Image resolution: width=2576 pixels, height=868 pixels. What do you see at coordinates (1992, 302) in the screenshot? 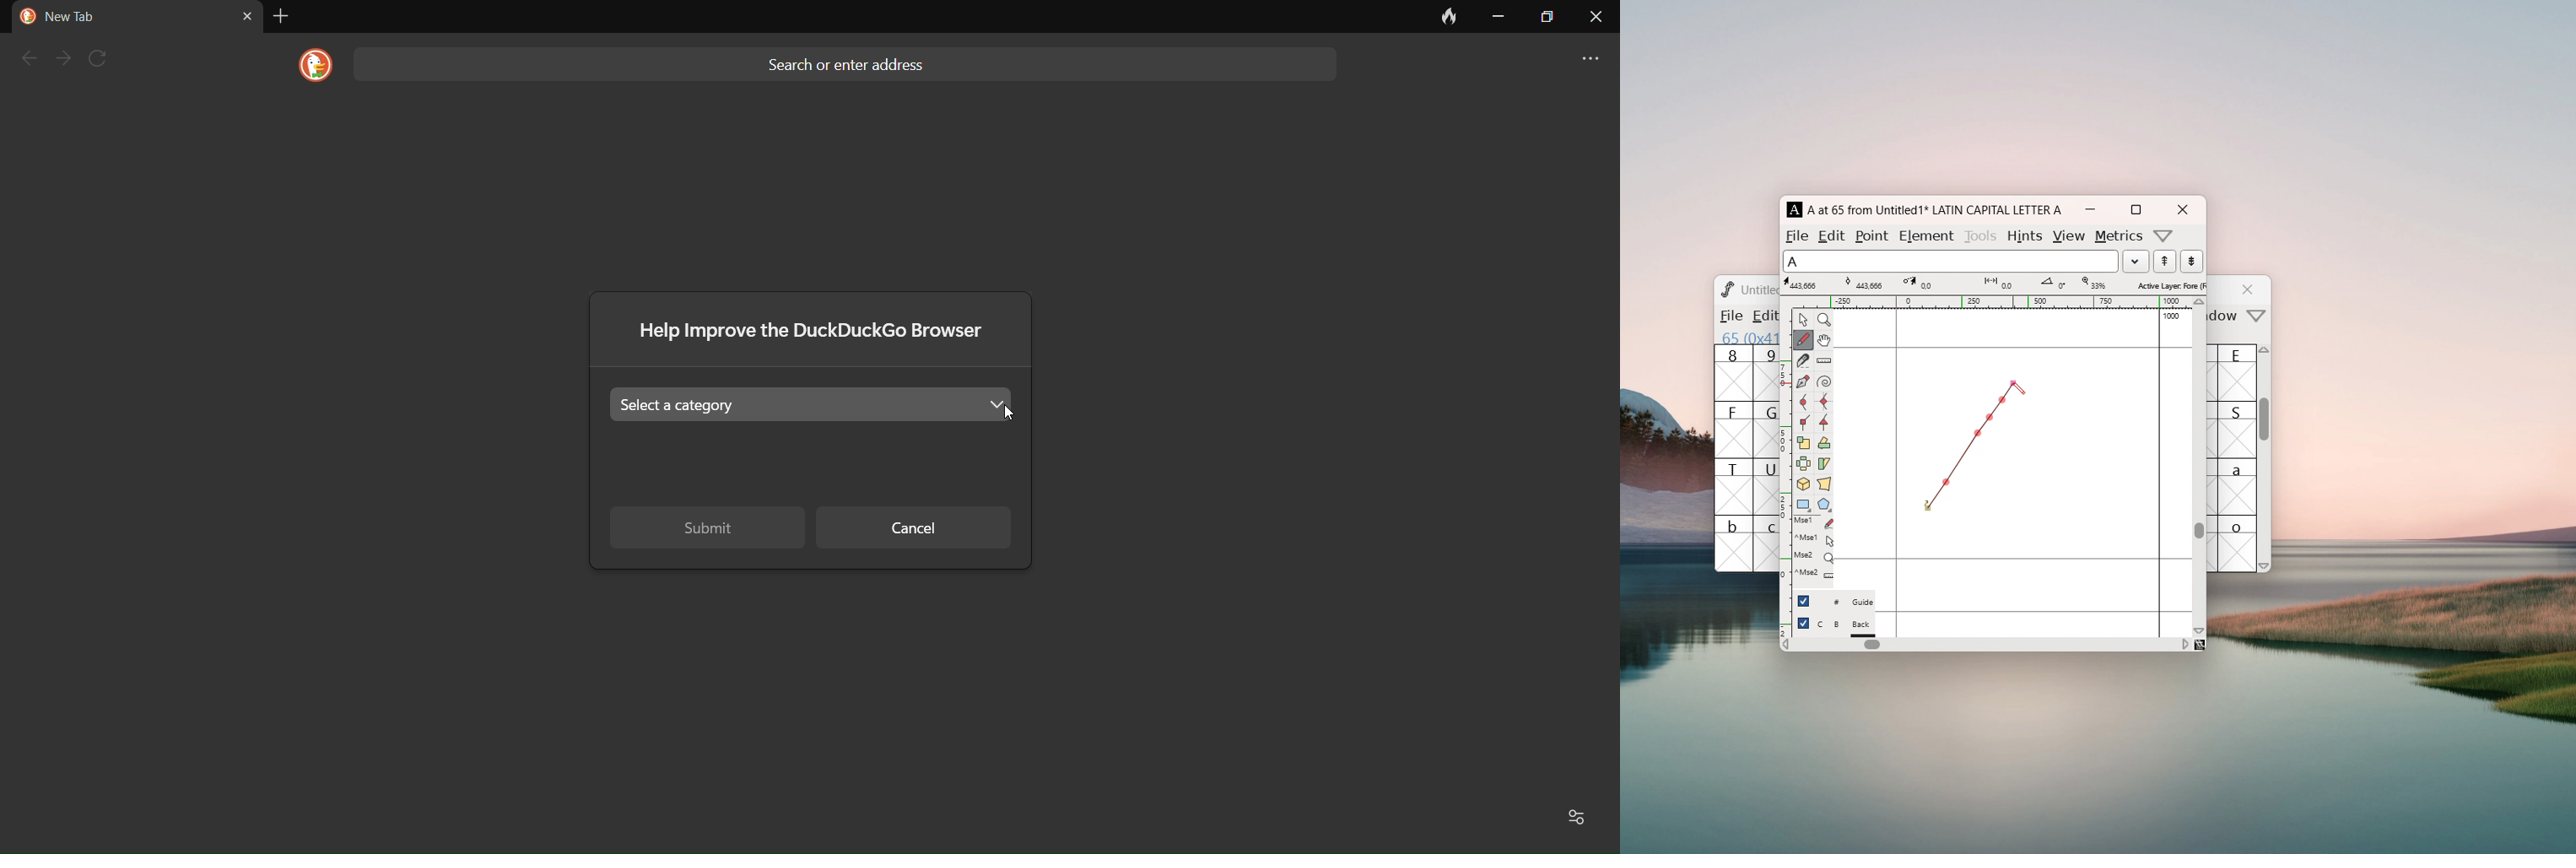
I see `horizontal ruler` at bounding box center [1992, 302].